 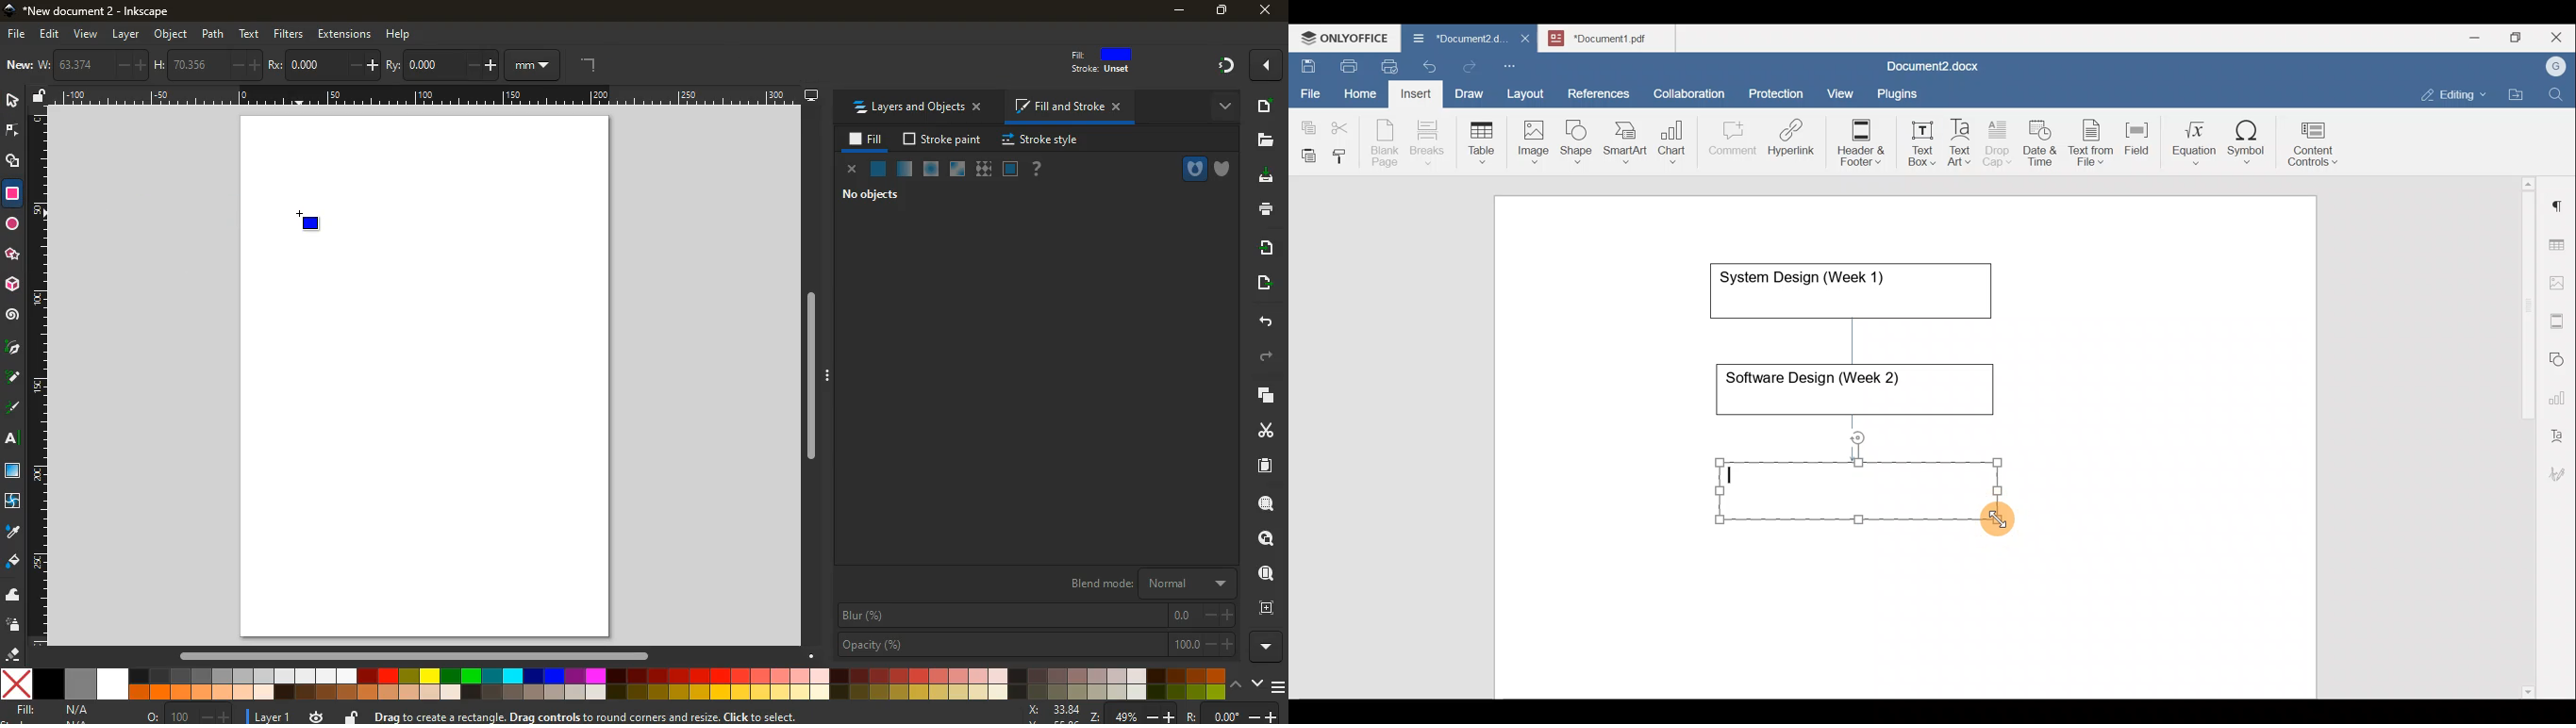 I want to click on Cursor, so click(x=2014, y=524).